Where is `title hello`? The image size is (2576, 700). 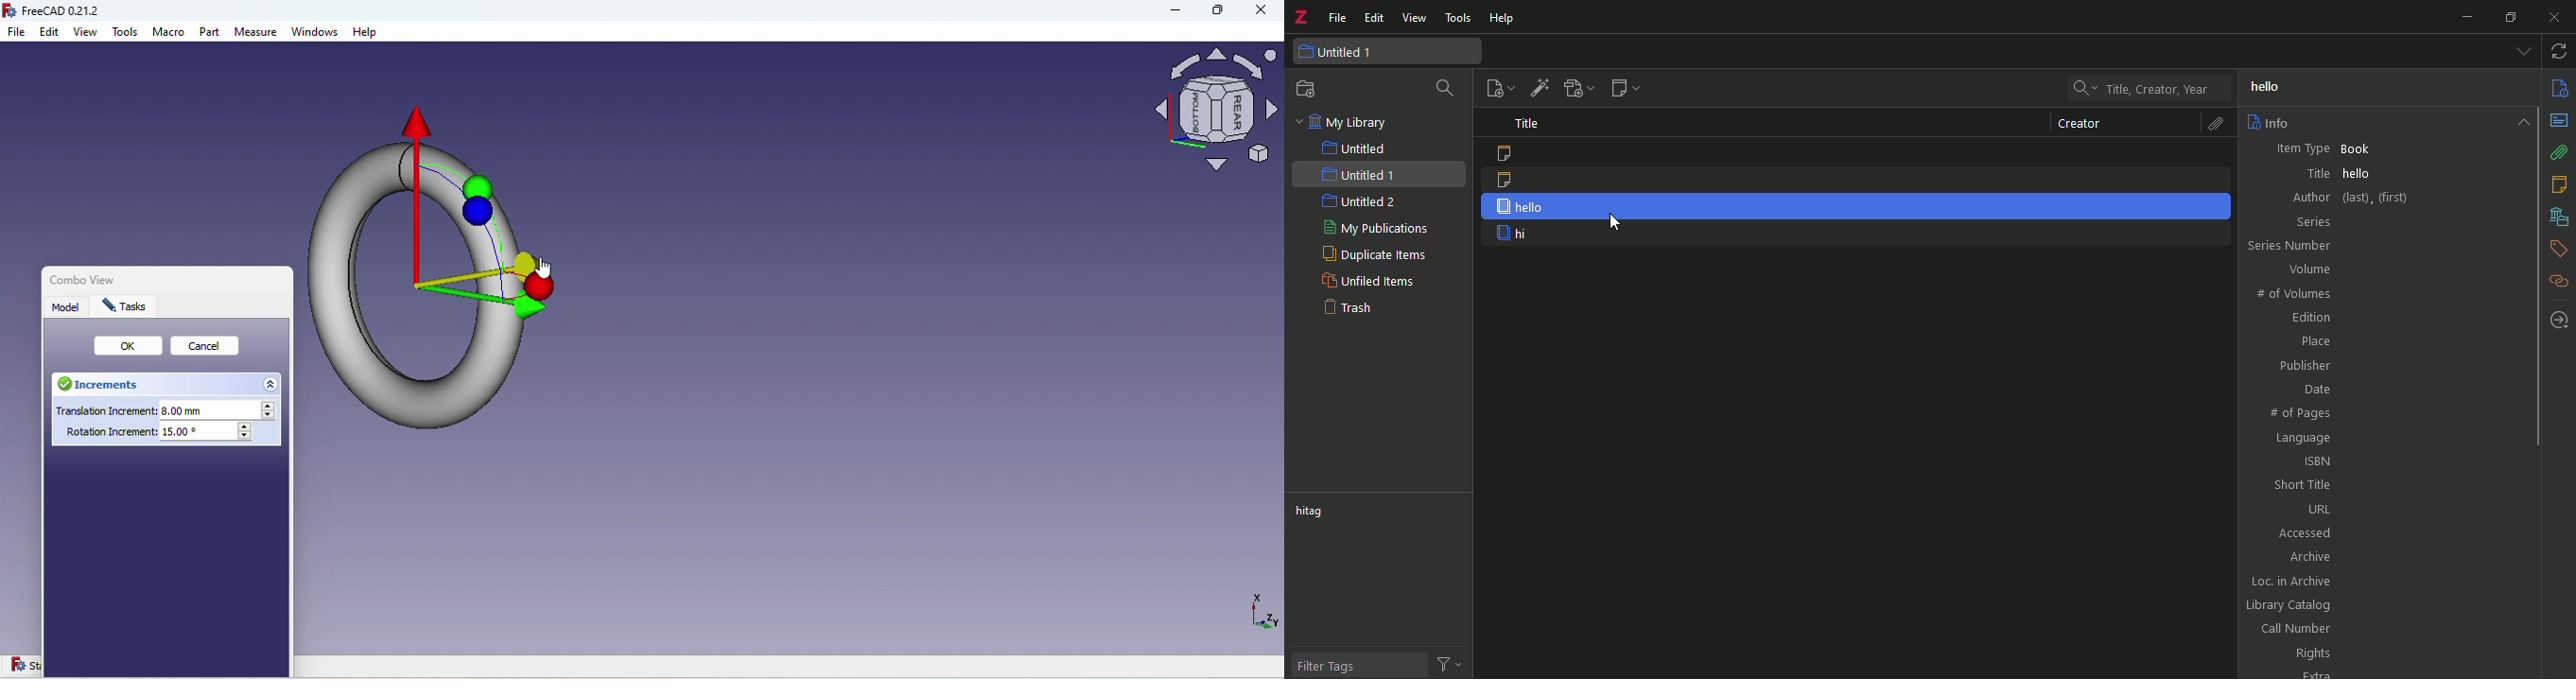
title hello is located at coordinates (2339, 174).